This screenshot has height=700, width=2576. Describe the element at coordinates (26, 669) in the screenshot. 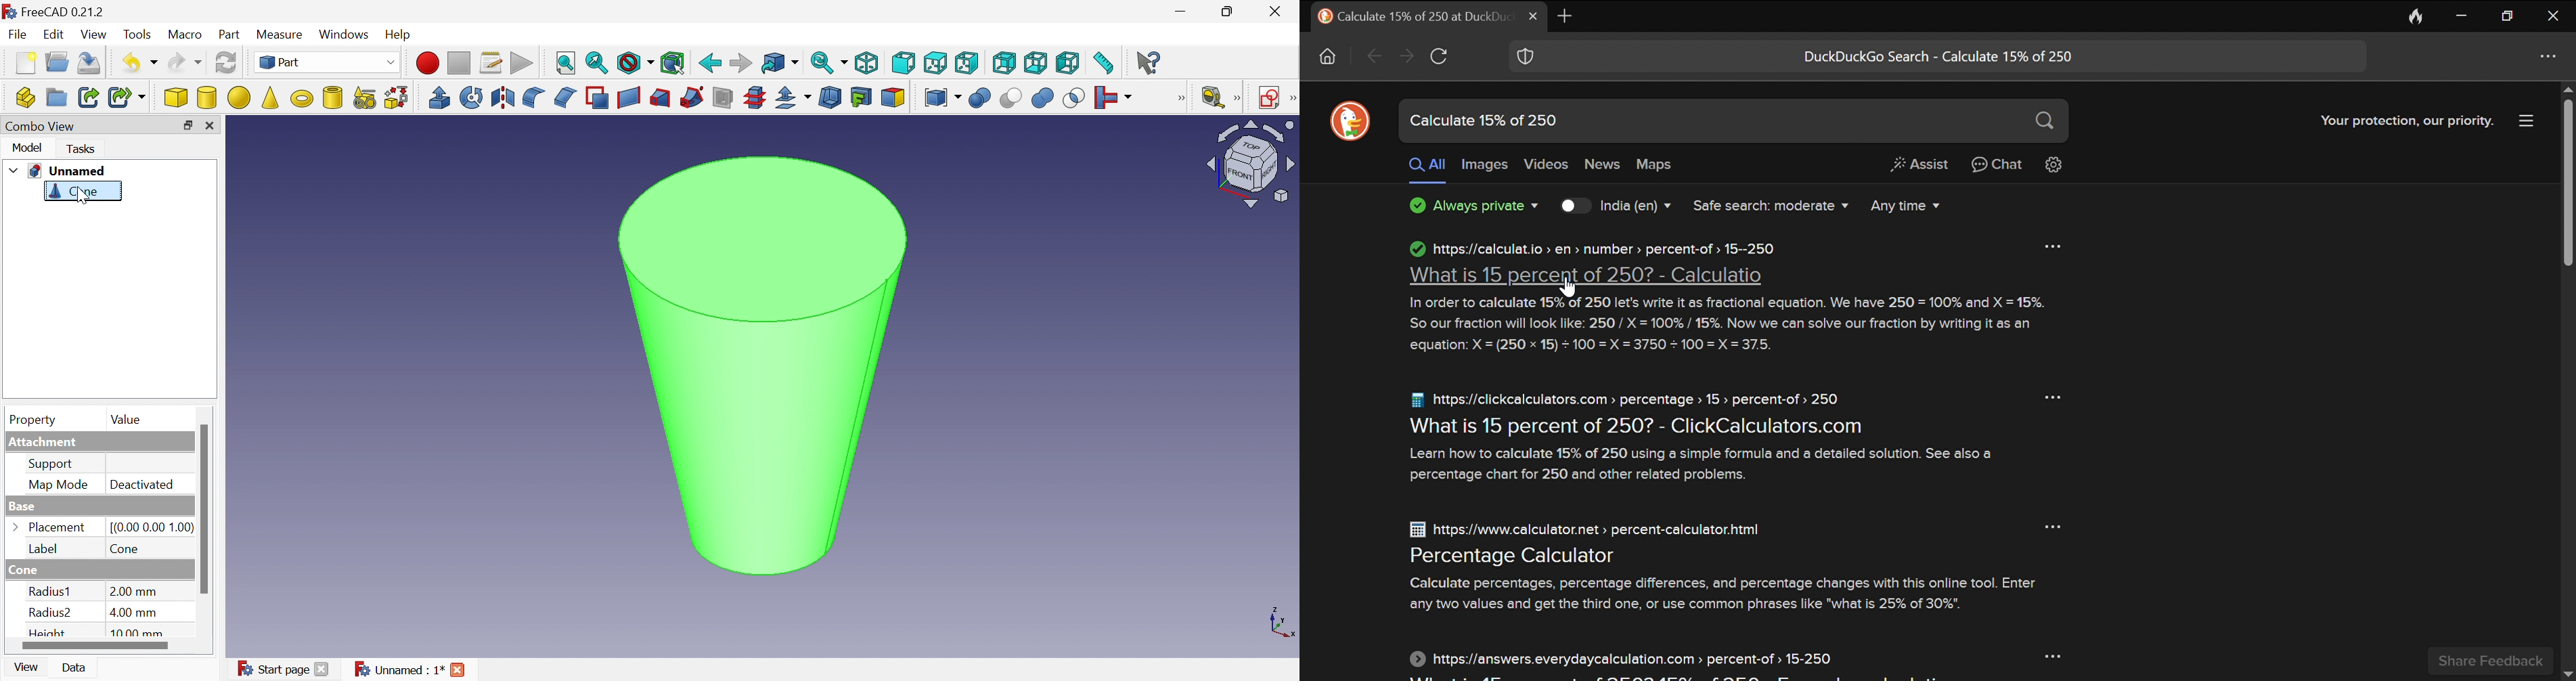

I see `View` at that location.